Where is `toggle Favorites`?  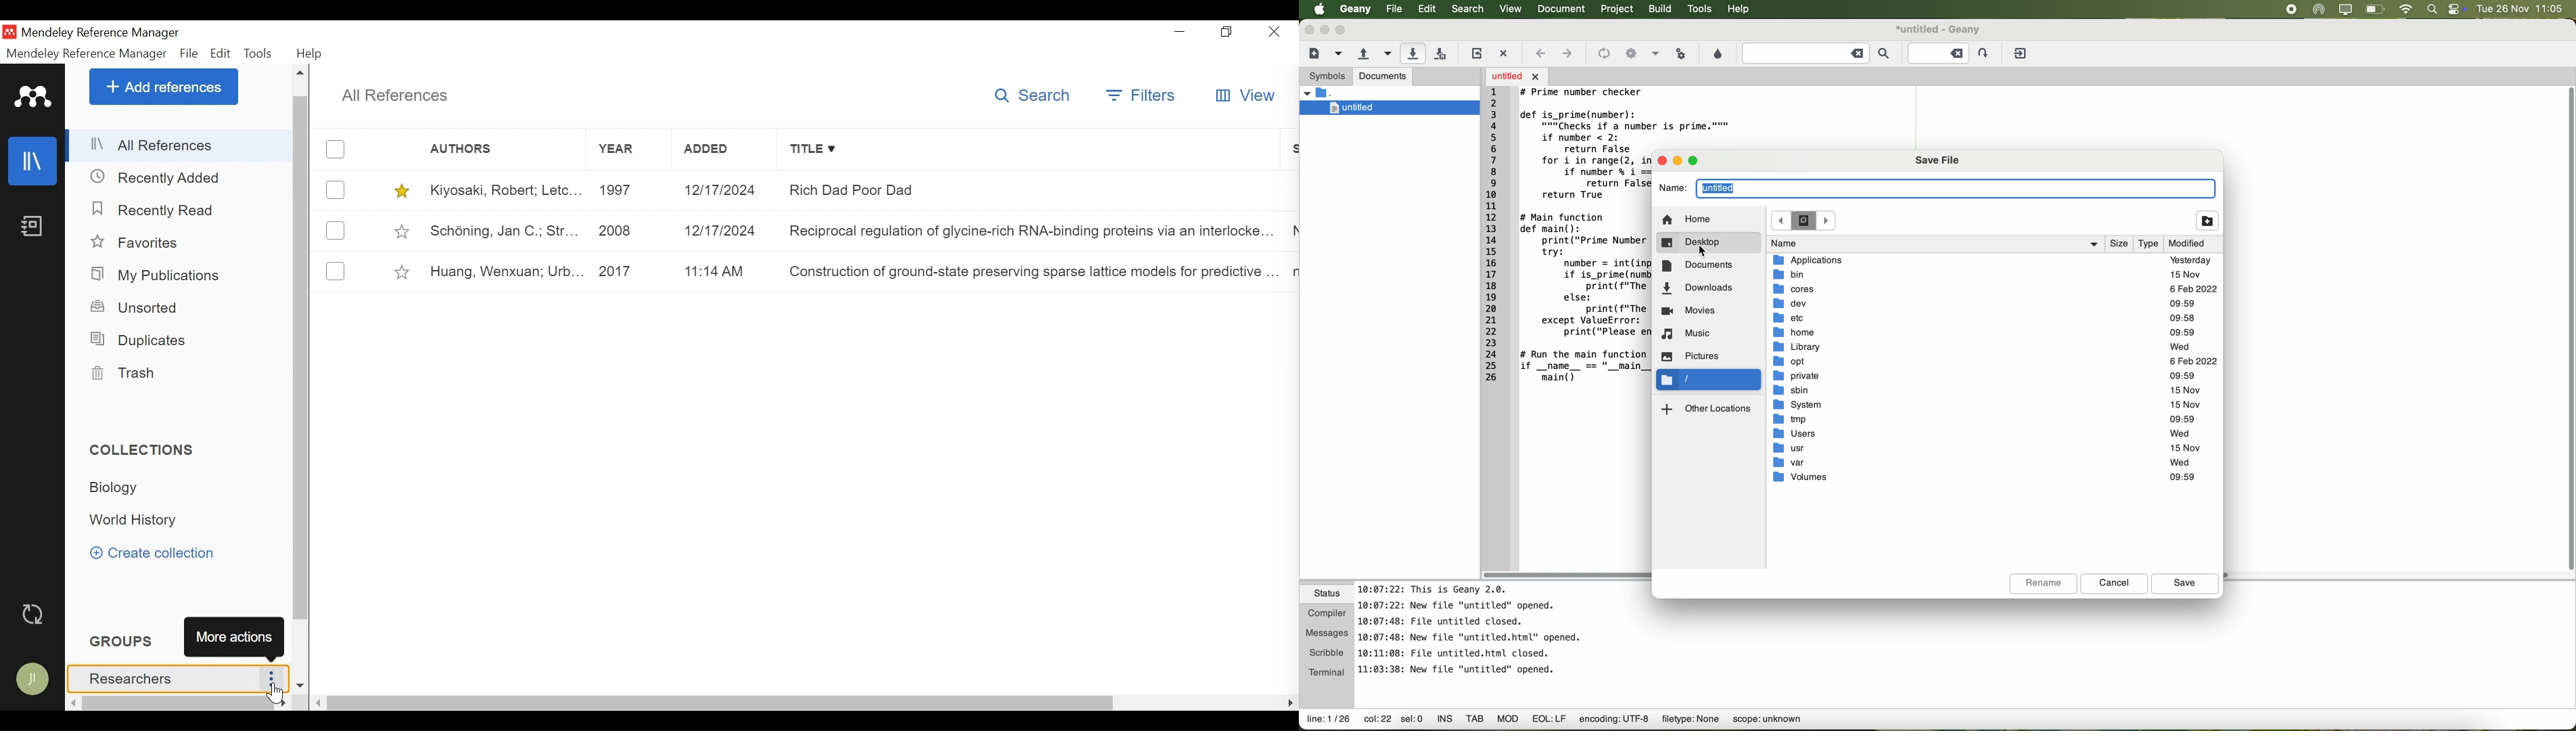
toggle Favorites is located at coordinates (402, 192).